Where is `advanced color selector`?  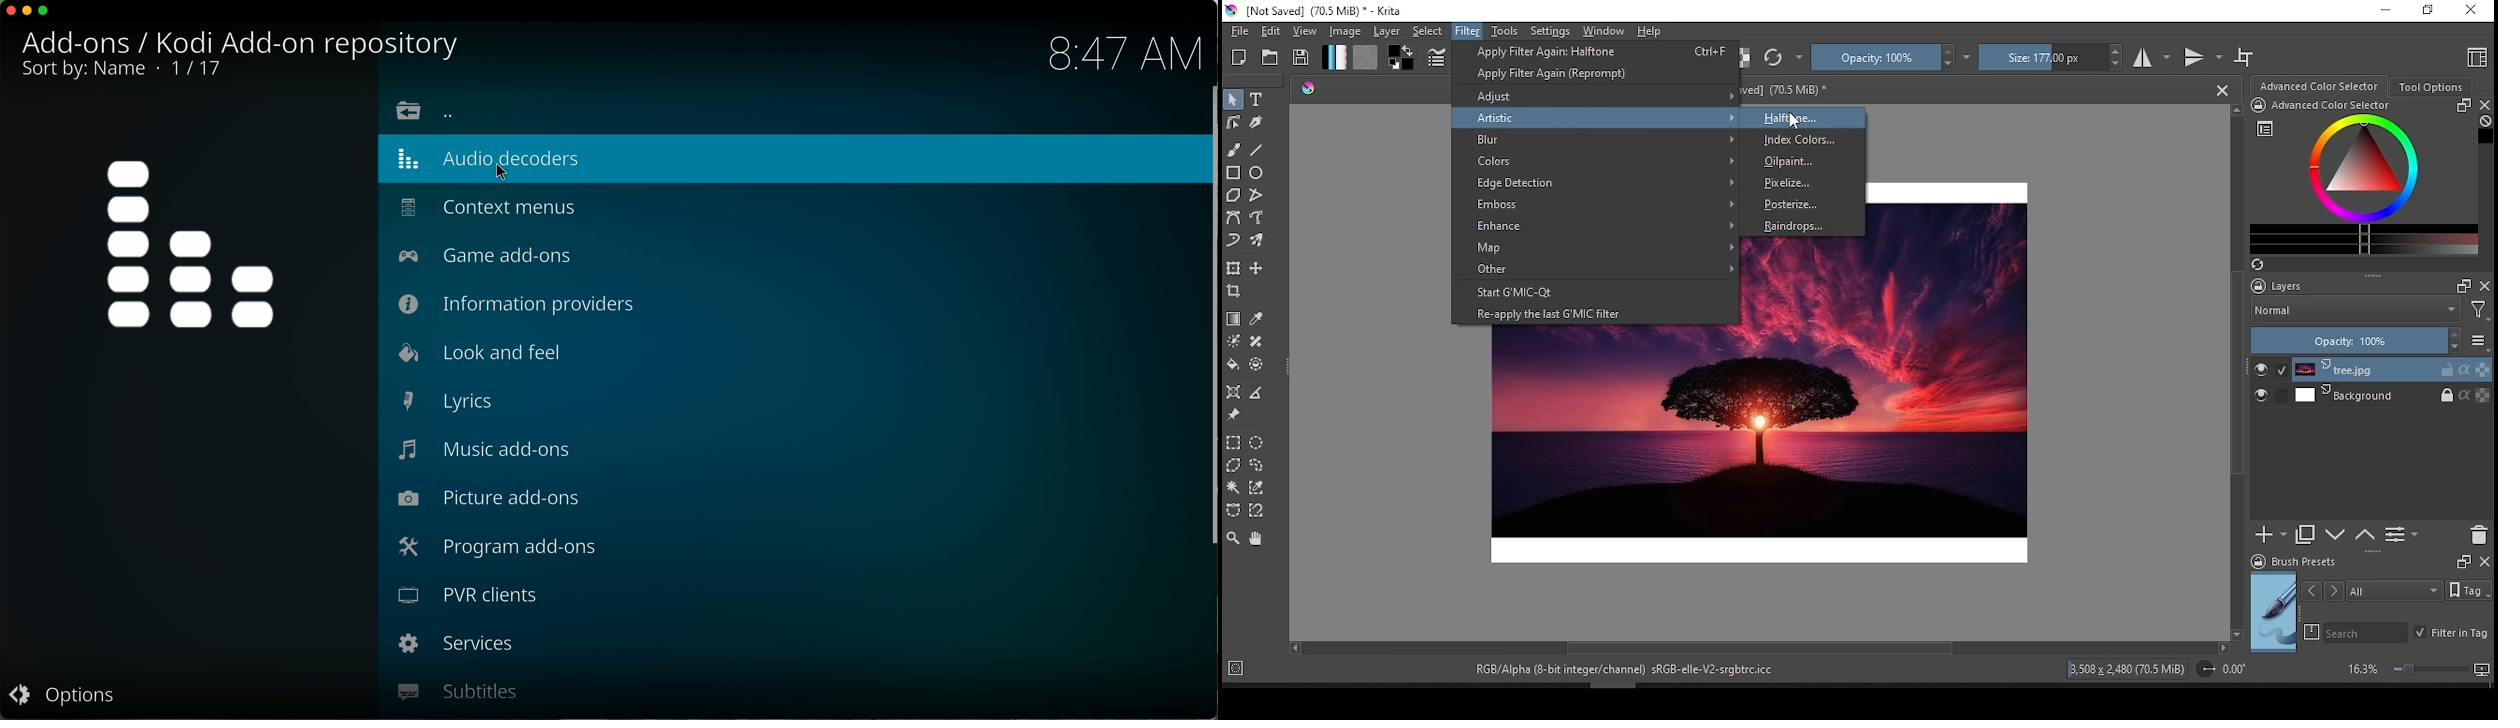
advanced color selector is located at coordinates (2361, 185).